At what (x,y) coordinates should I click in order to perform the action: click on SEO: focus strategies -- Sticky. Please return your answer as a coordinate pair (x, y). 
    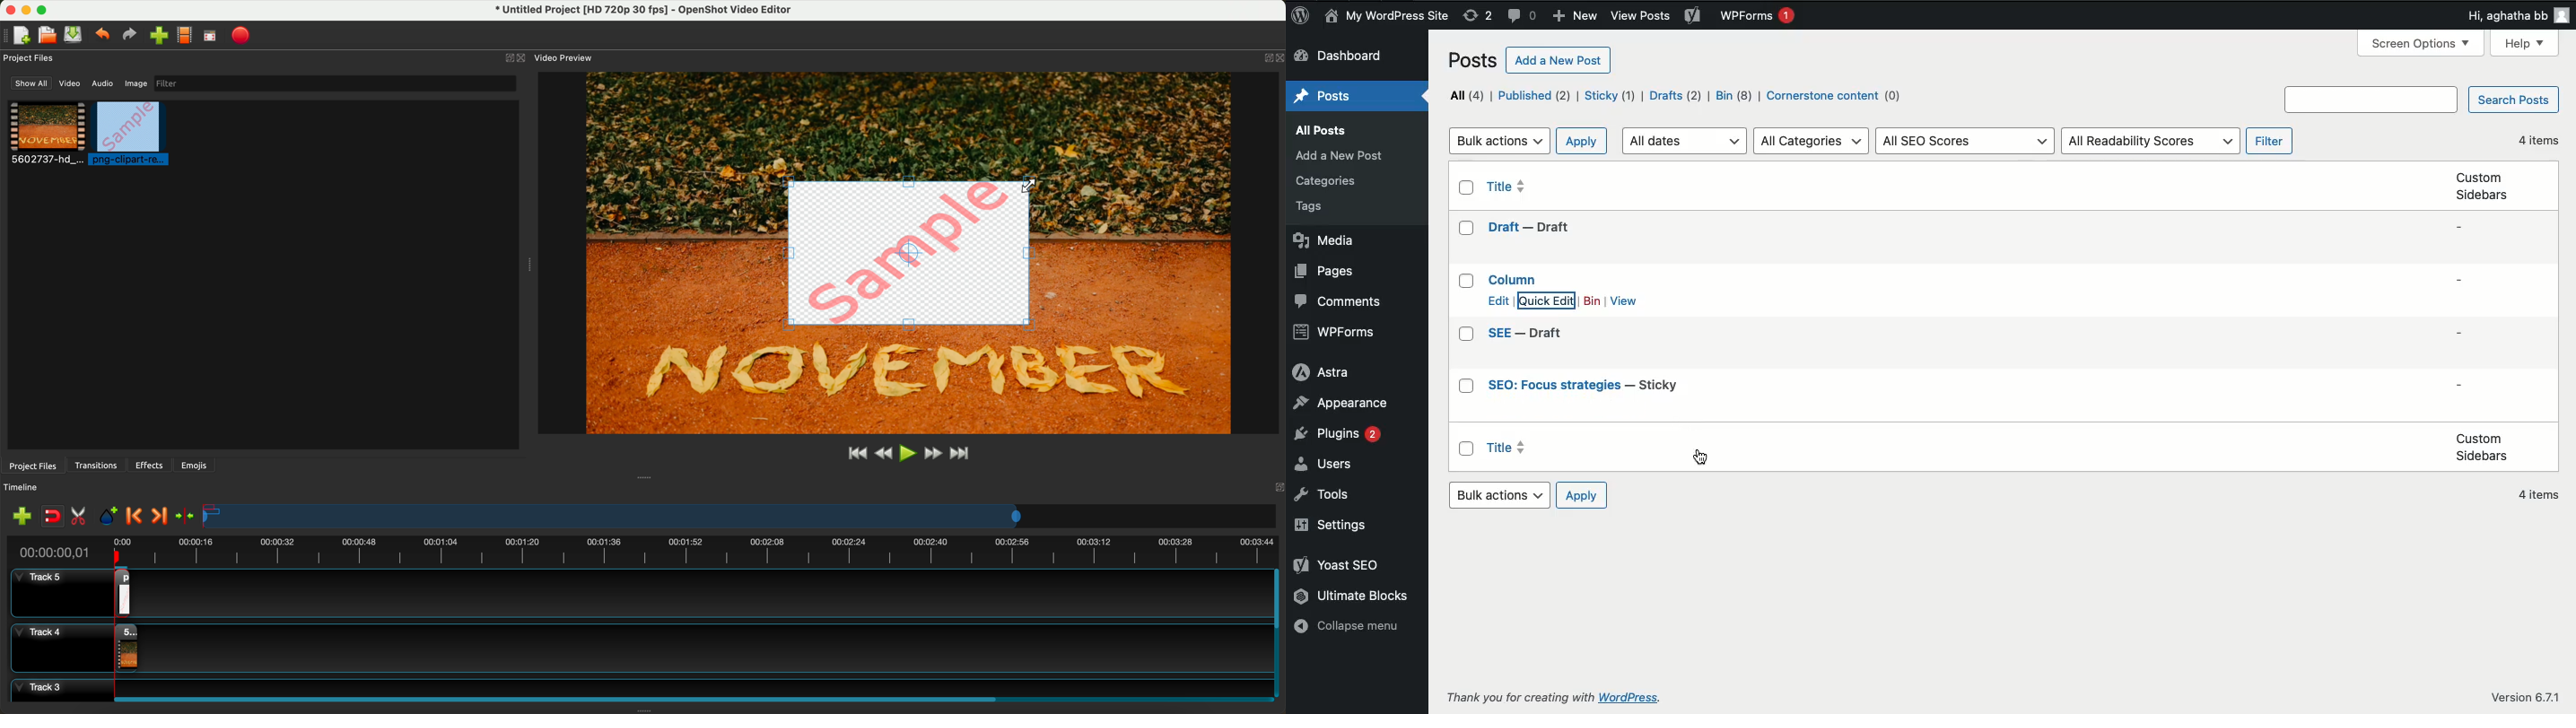
    Looking at the image, I should click on (1585, 386).